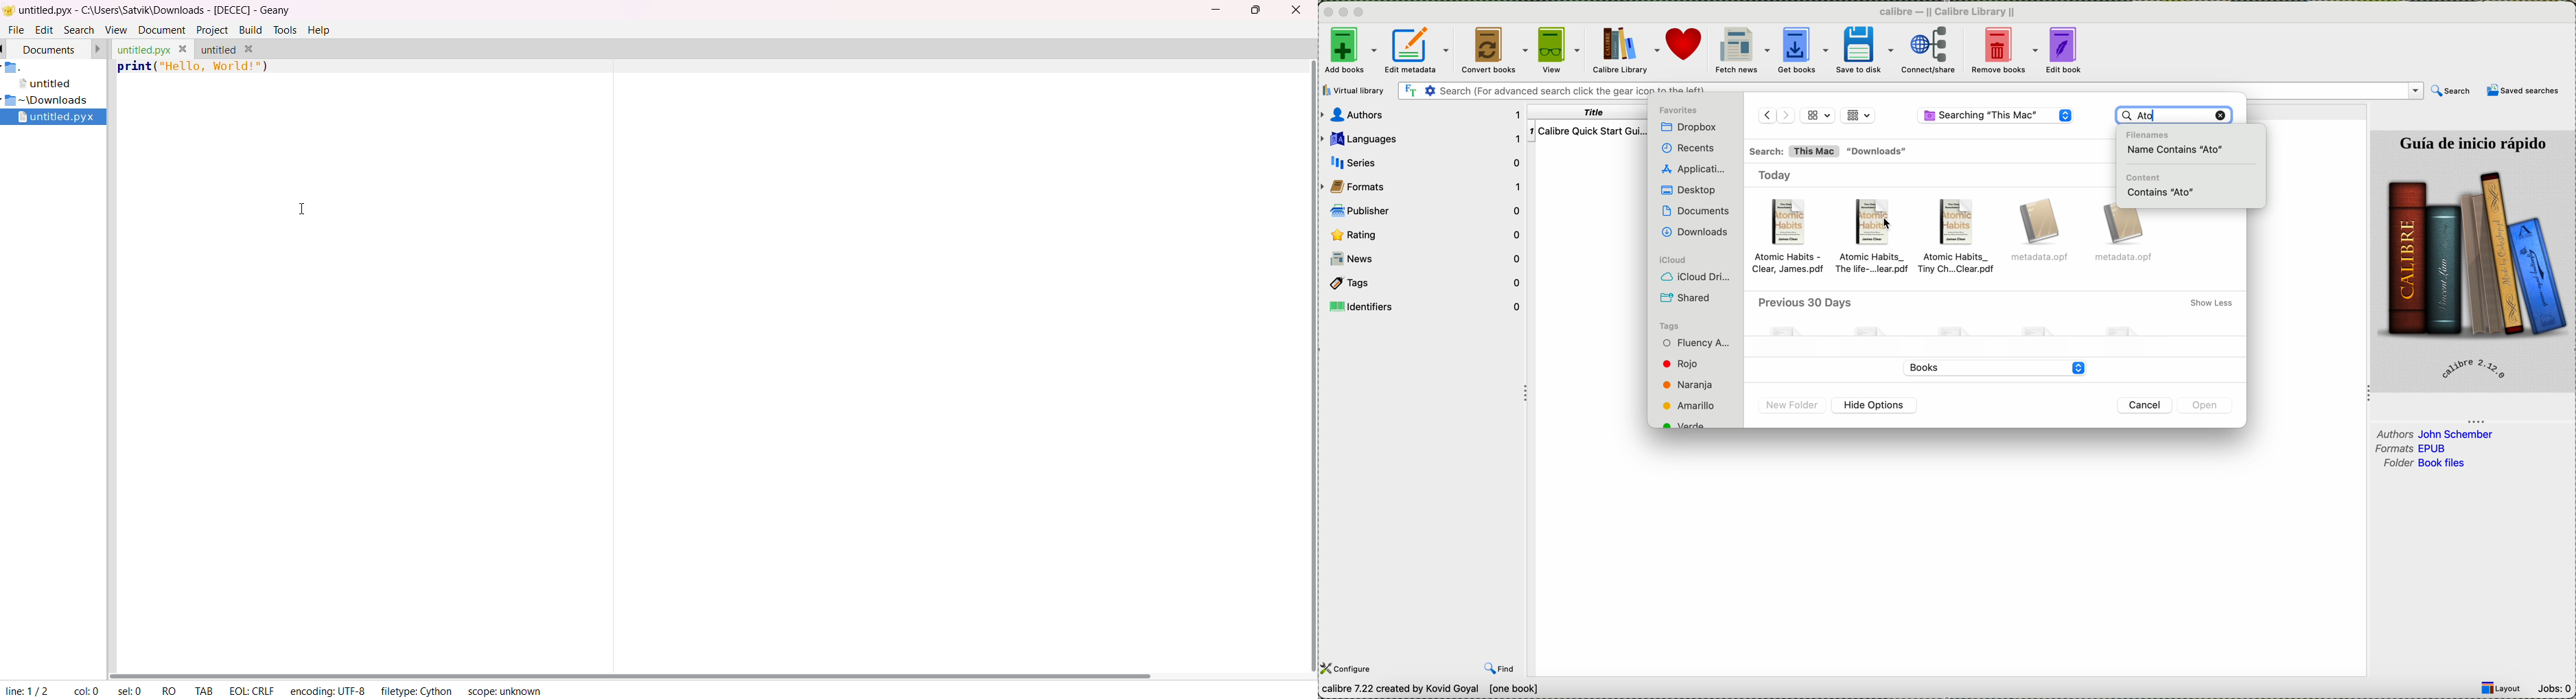  Describe the element at coordinates (2502, 688) in the screenshot. I see `Layout` at that location.